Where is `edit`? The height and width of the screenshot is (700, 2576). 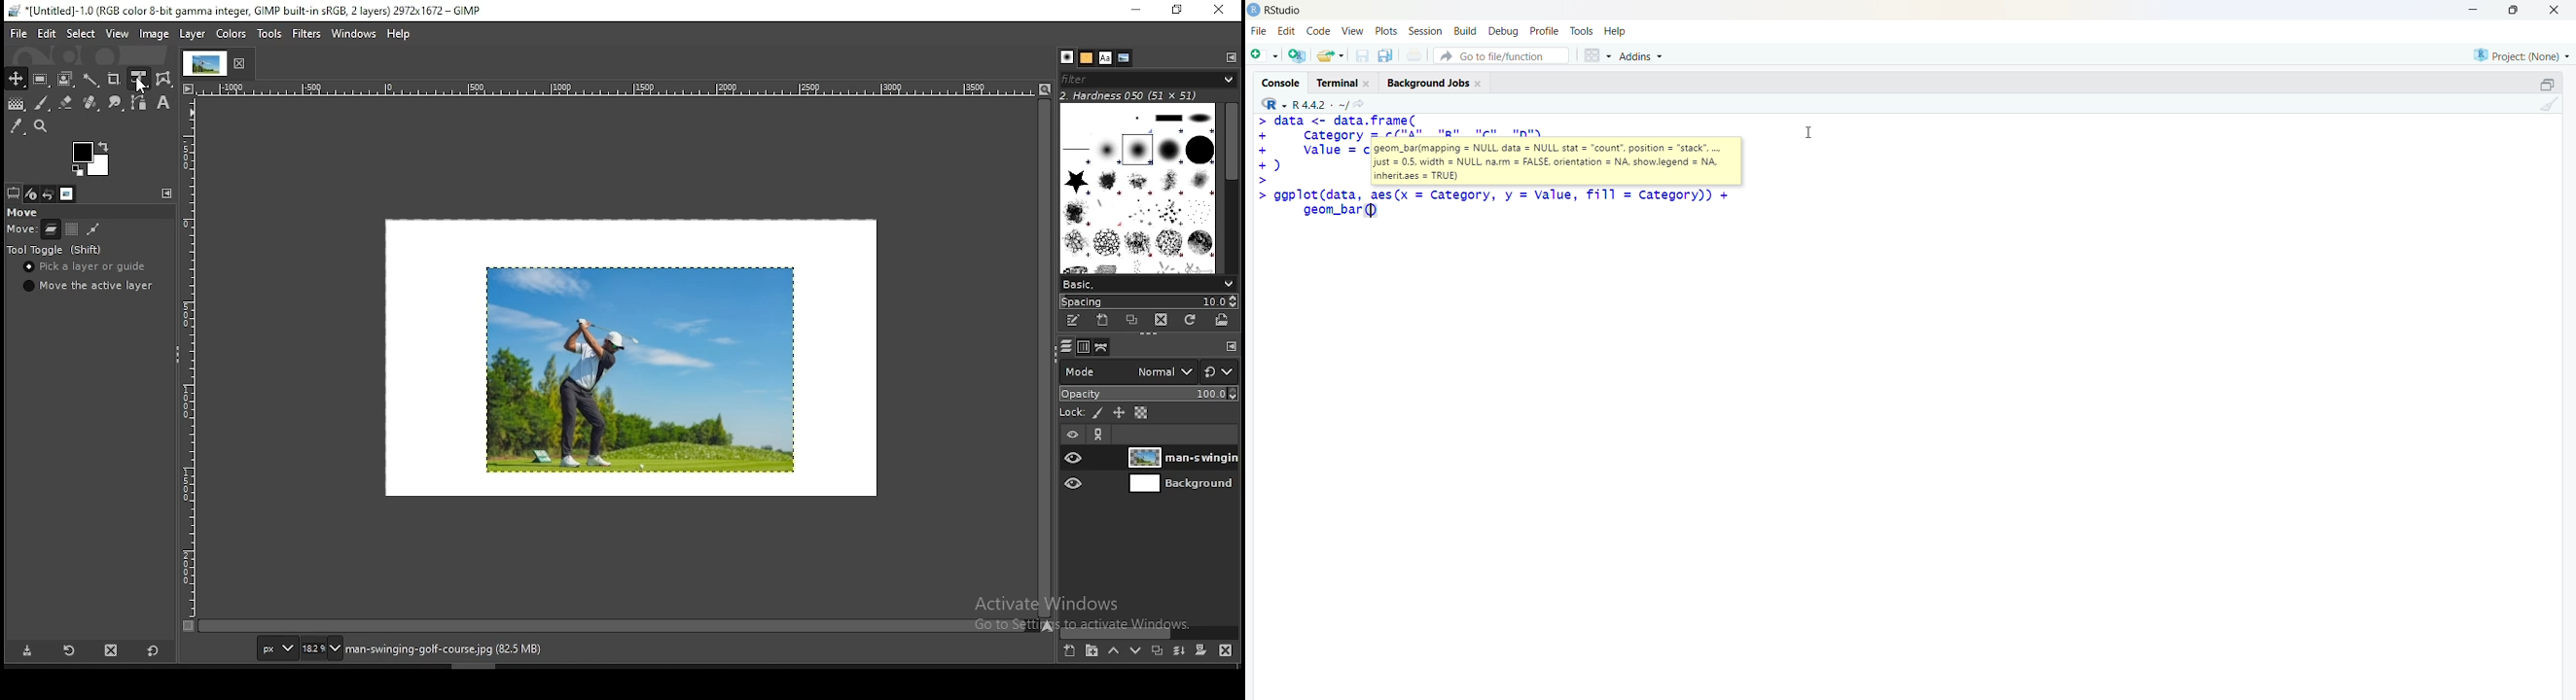 edit is located at coordinates (1287, 31).